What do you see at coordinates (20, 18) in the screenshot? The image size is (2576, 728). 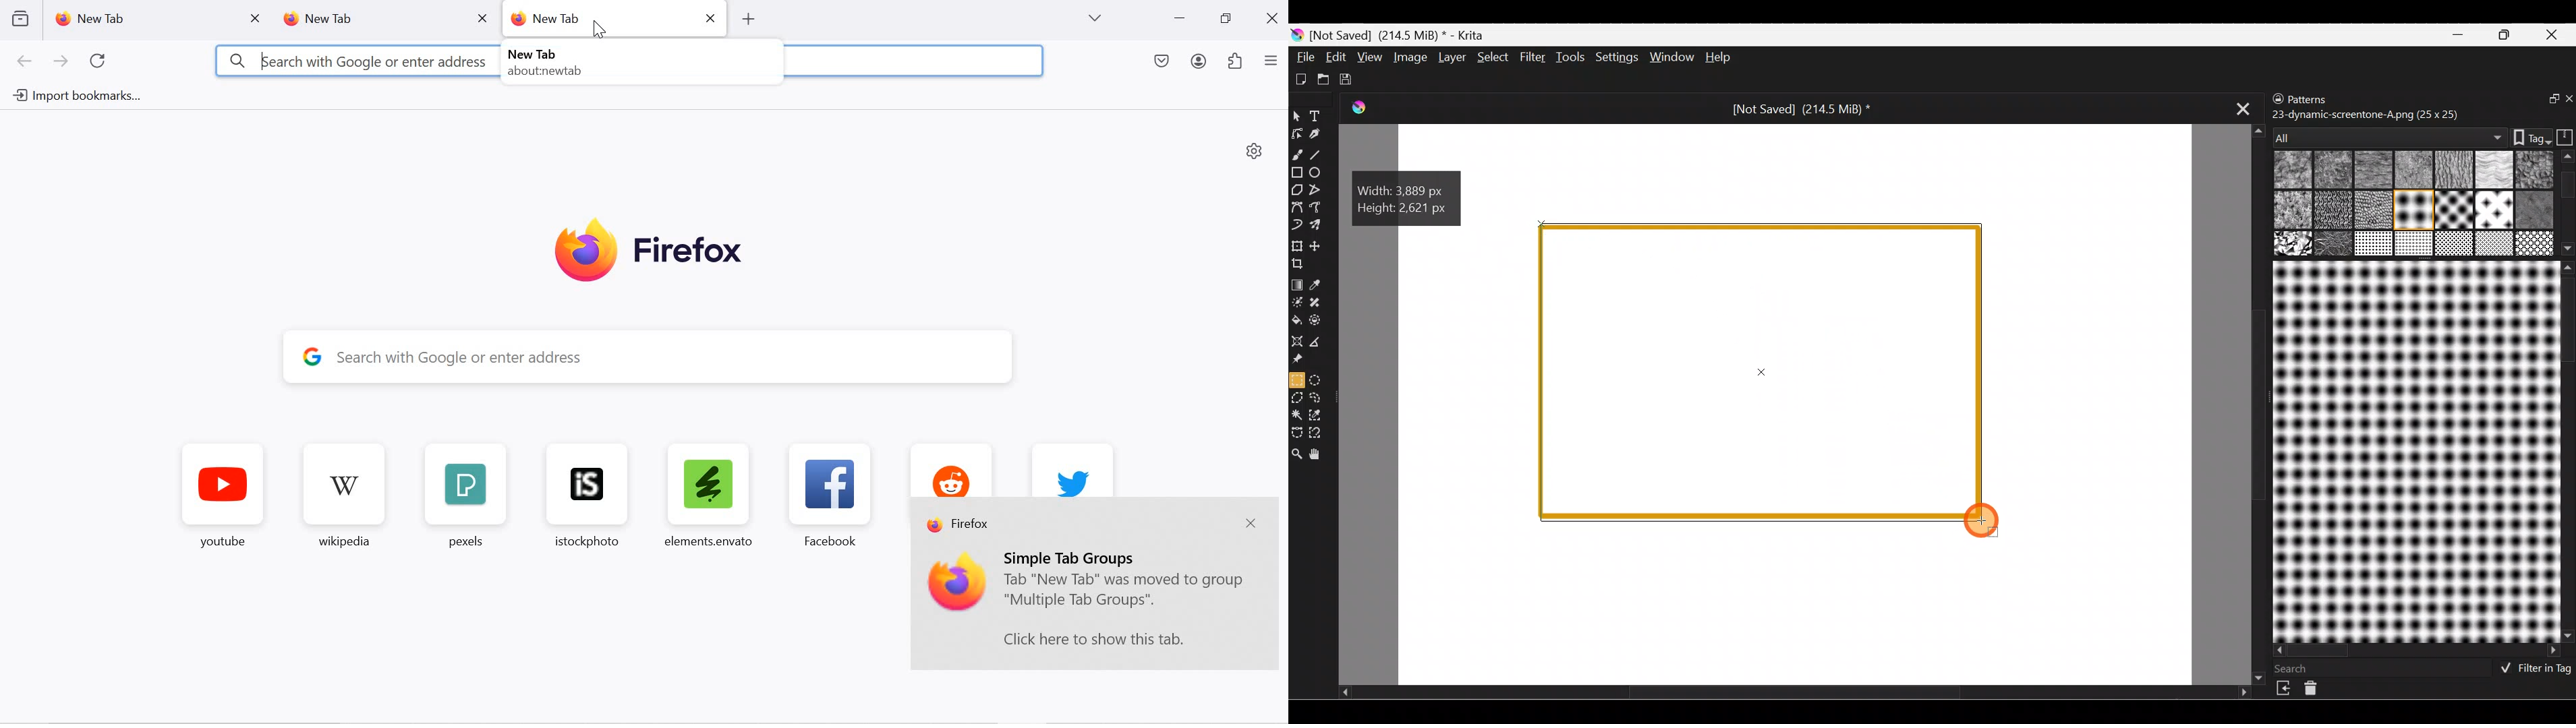 I see `view recent browsing across devices and windows` at bounding box center [20, 18].